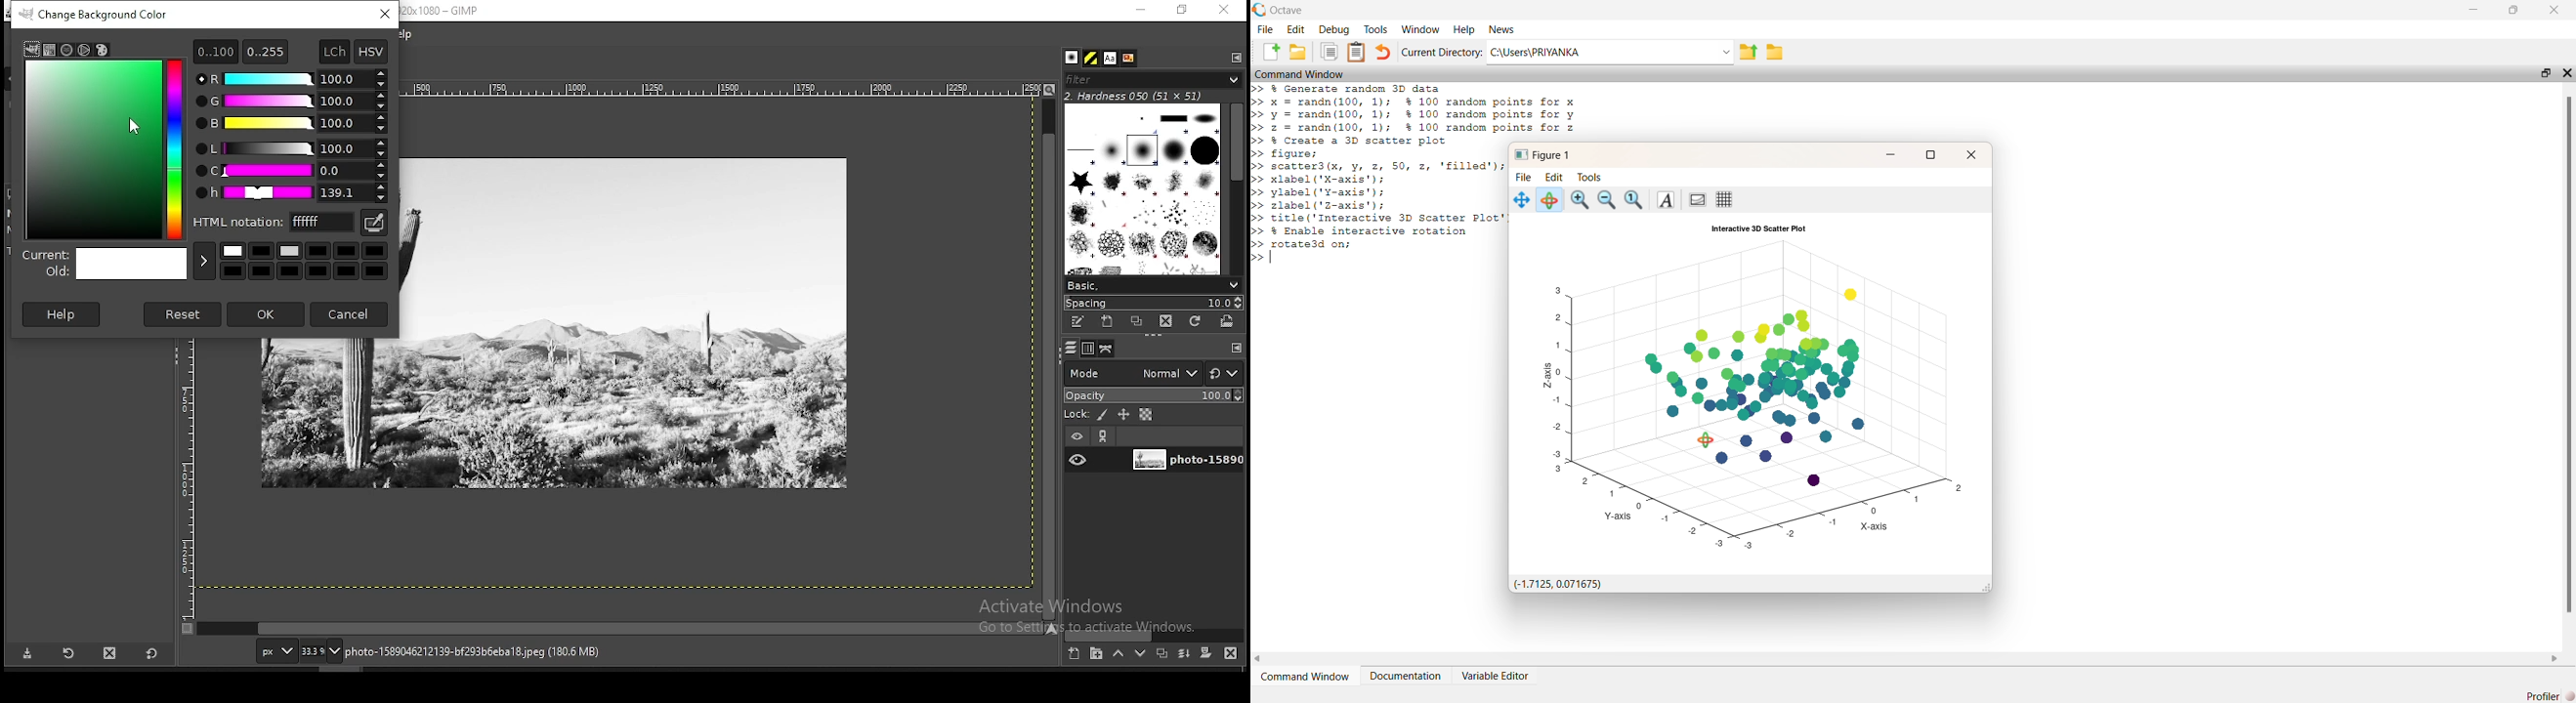 The width and height of the screenshot is (2576, 728). Describe the element at coordinates (1095, 654) in the screenshot. I see `new layer group` at that location.